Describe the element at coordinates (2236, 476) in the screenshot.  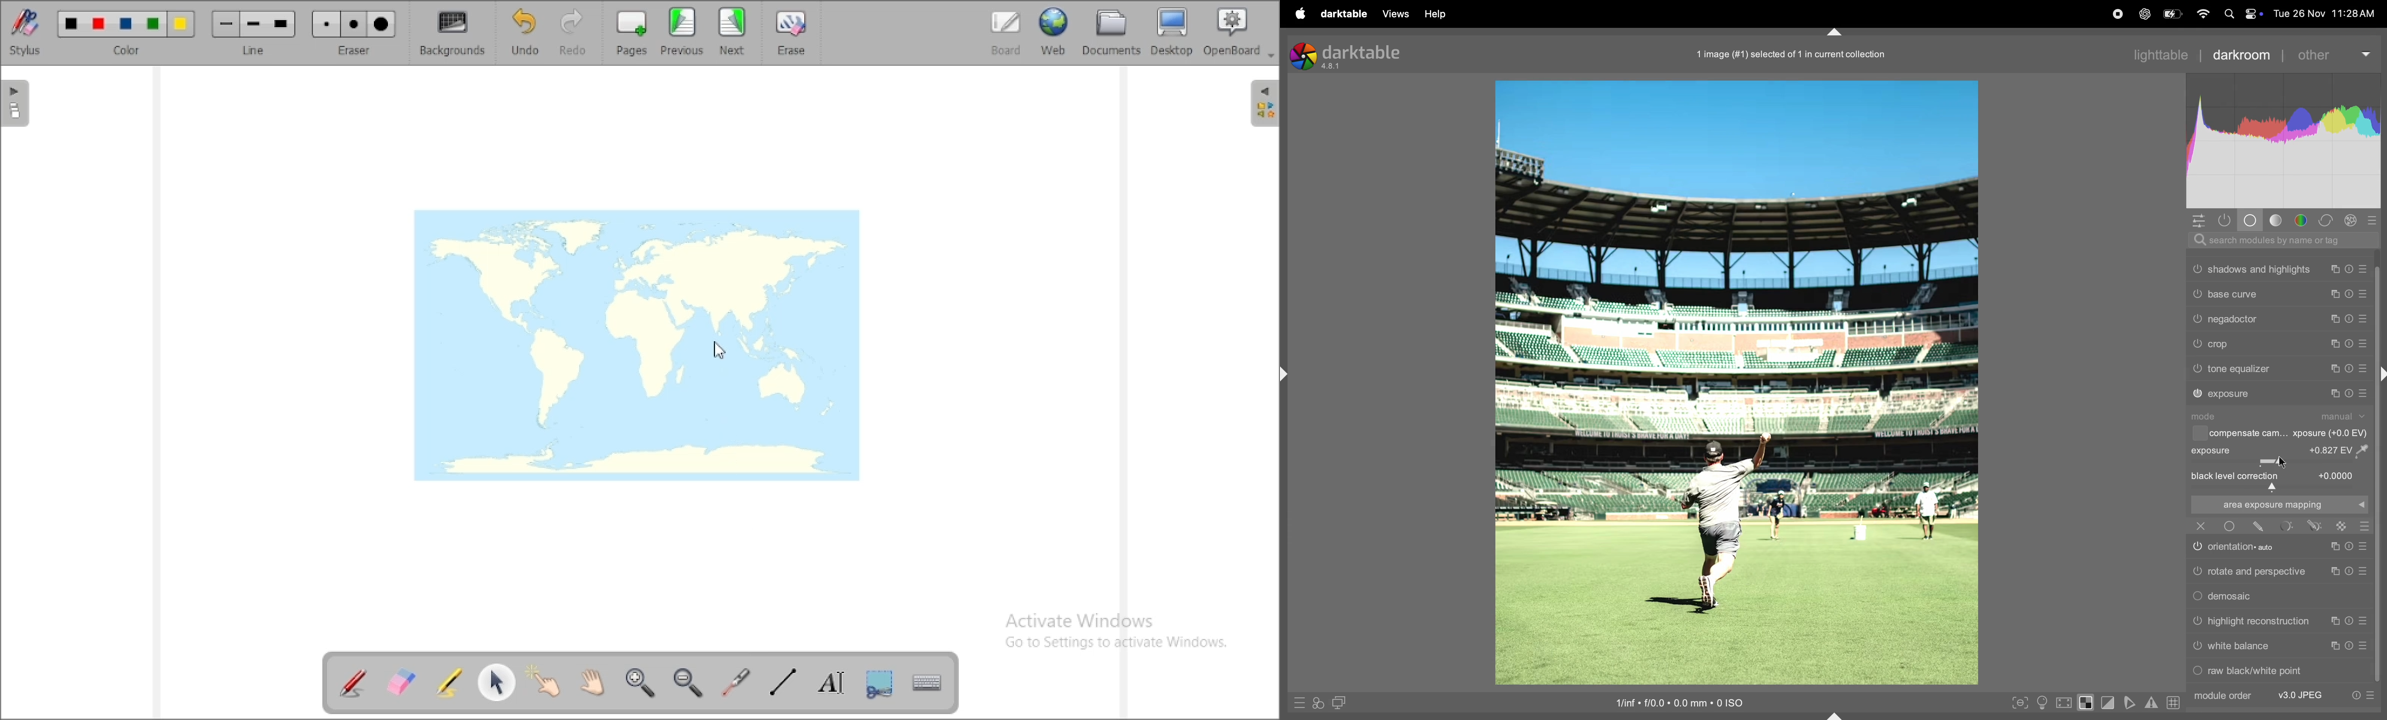
I see `black level correcion` at that location.